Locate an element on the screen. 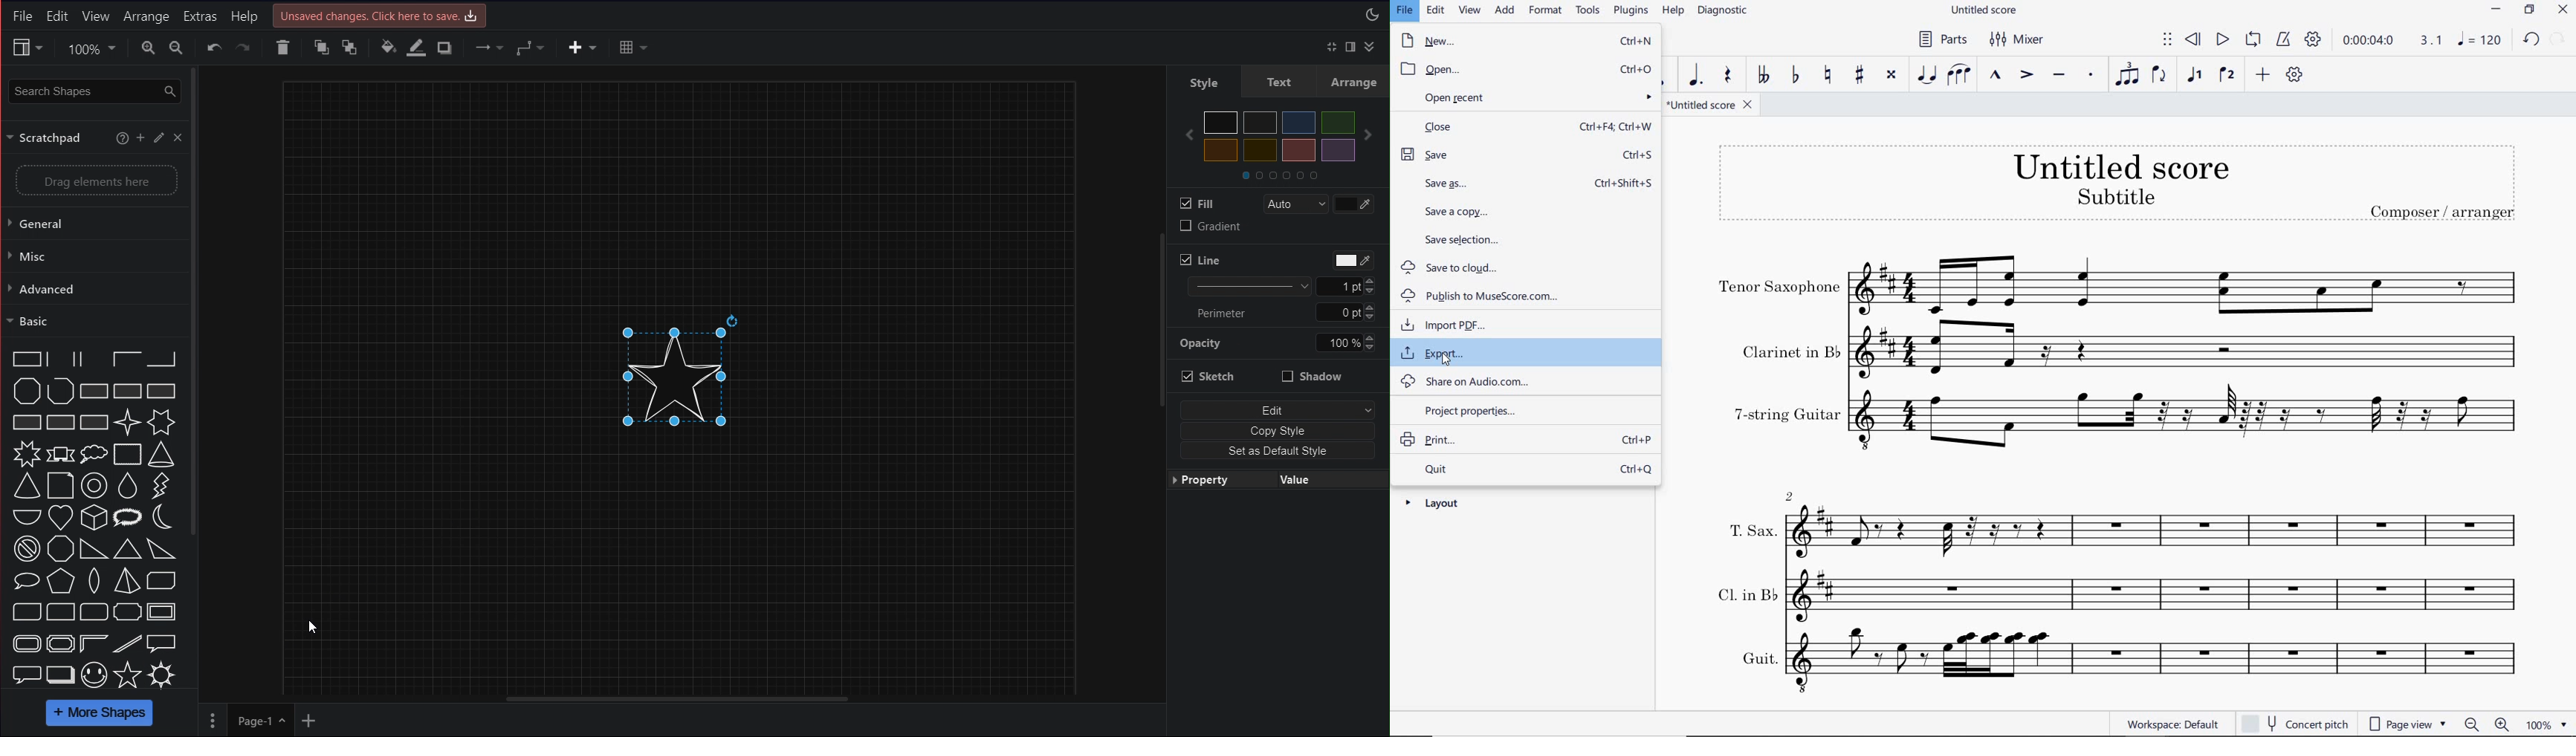 This screenshot has width=2576, height=756. File is located at coordinates (22, 16).